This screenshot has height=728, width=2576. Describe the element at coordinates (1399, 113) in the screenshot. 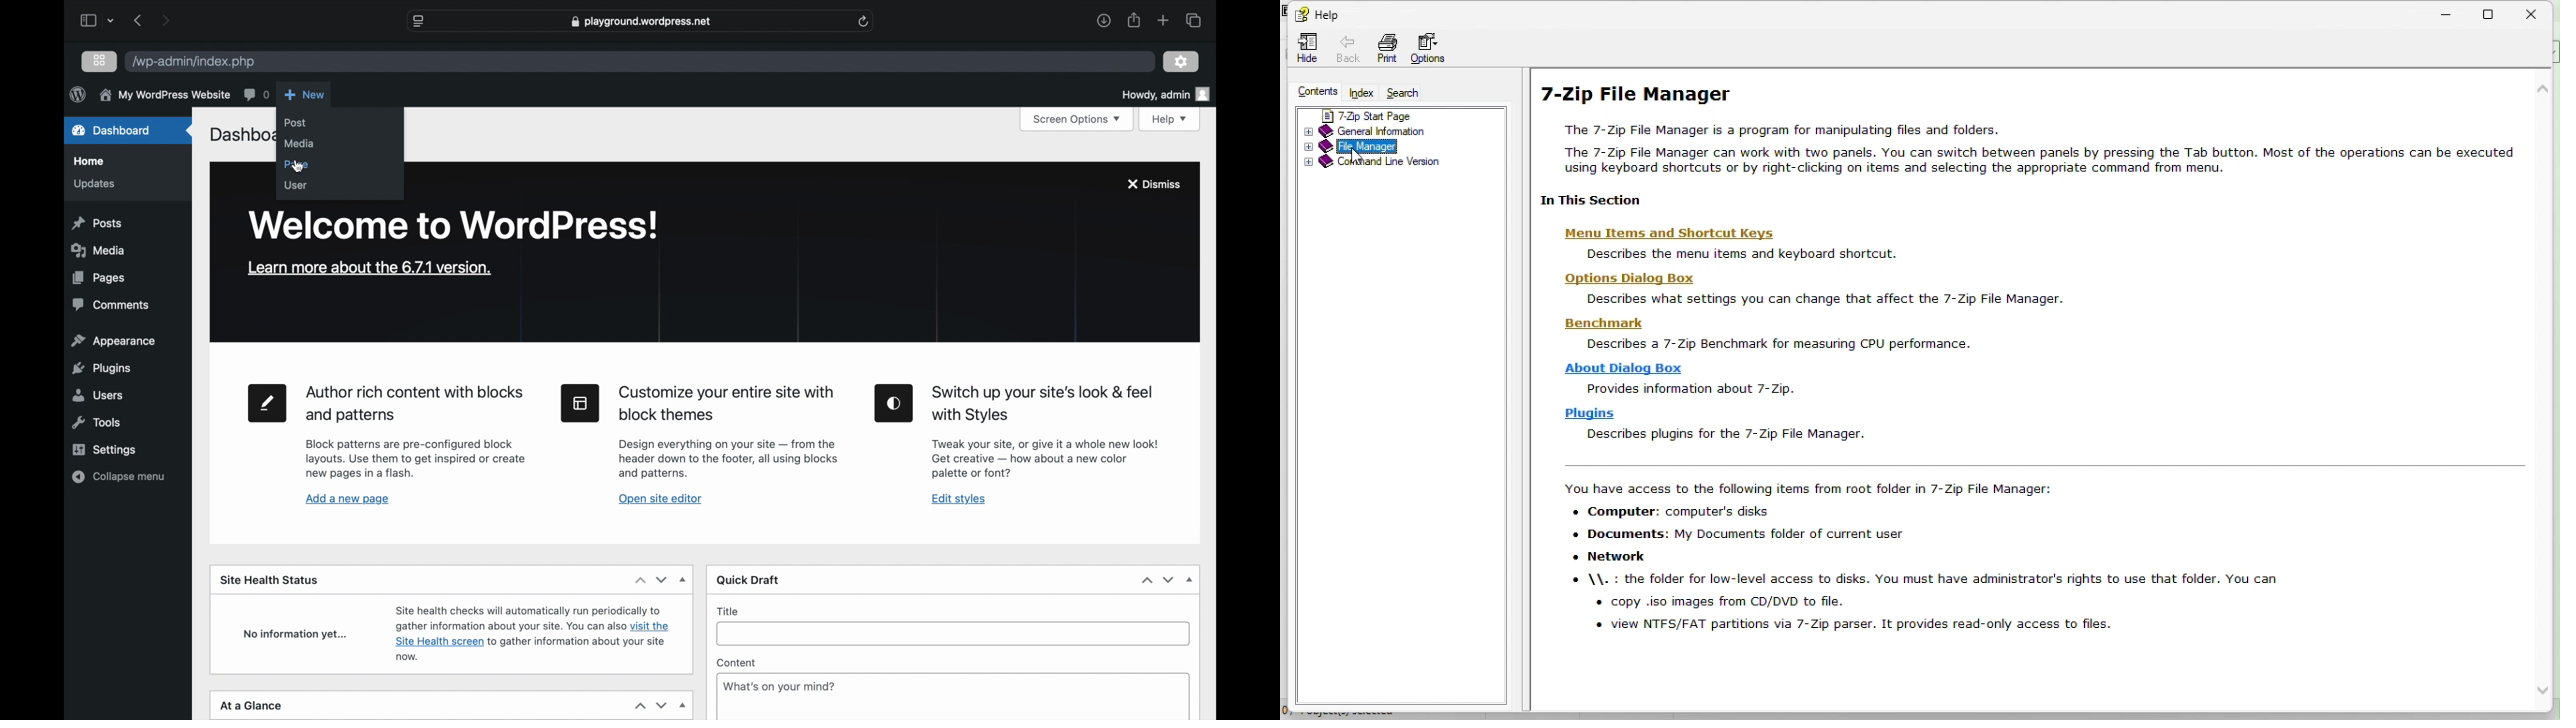

I see `7 zip start page` at that location.